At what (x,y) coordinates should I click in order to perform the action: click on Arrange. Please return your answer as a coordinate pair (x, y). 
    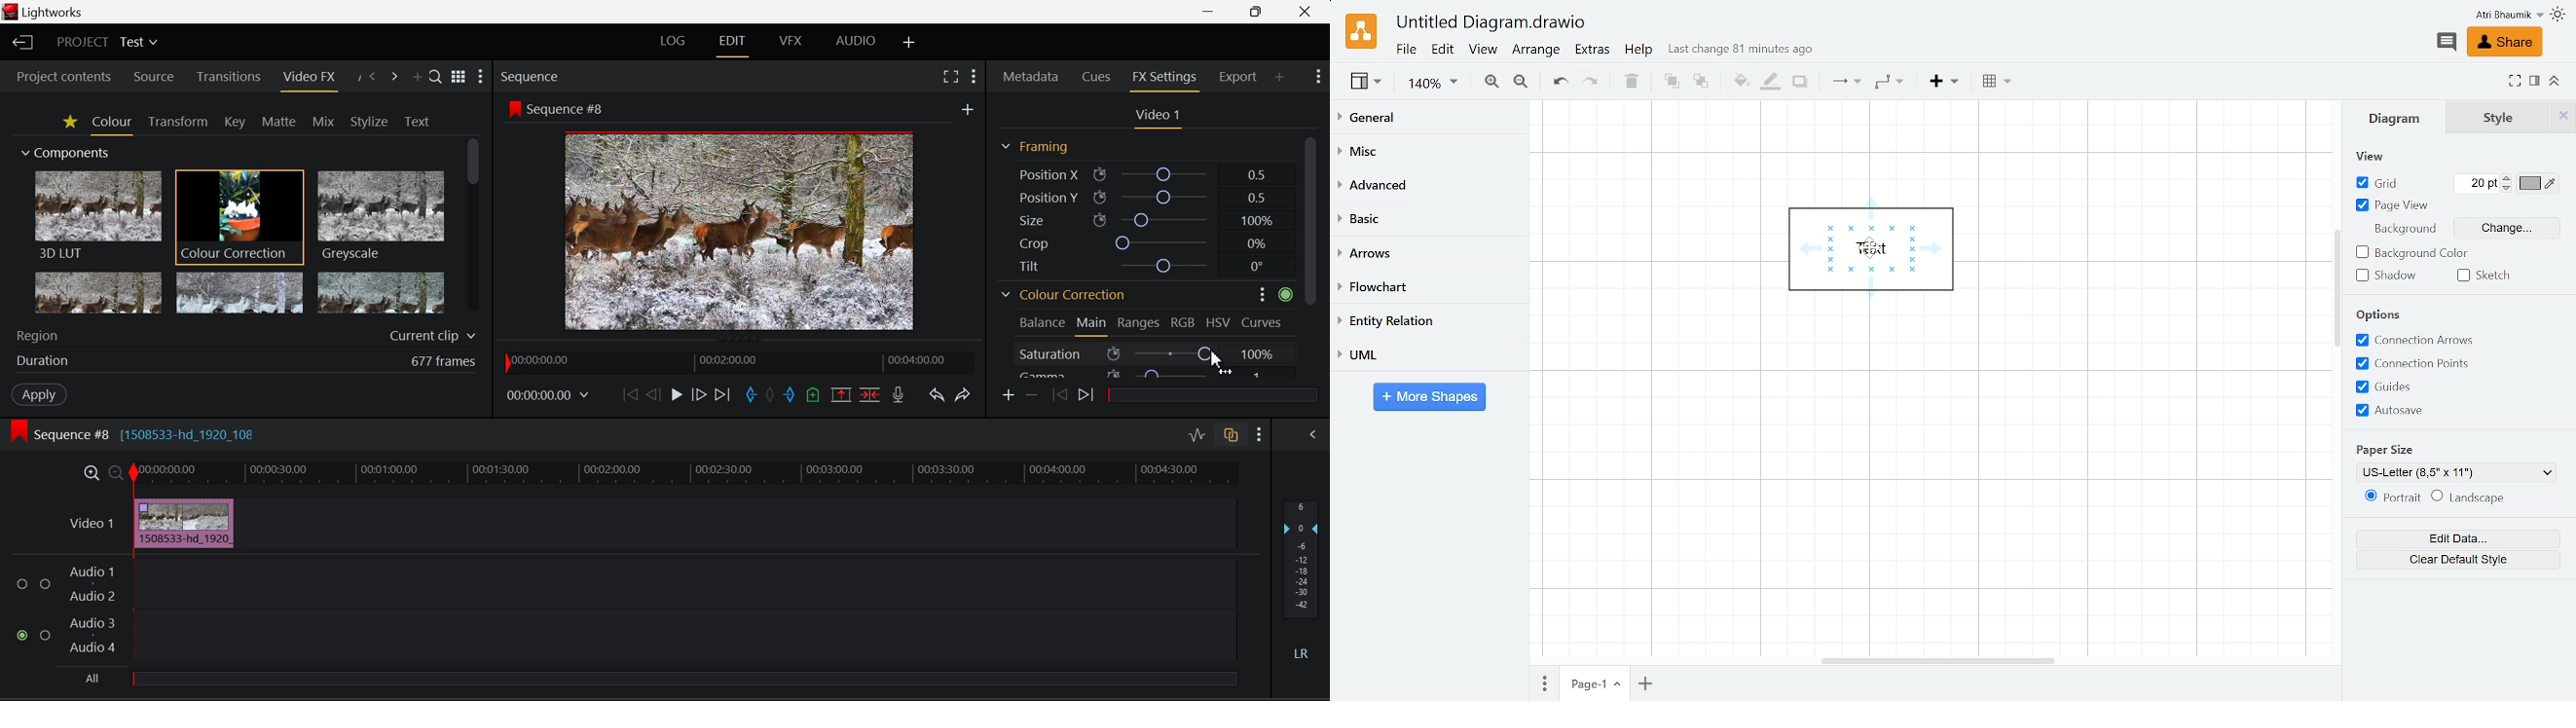
    Looking at the image, I should click on (1537, 52).